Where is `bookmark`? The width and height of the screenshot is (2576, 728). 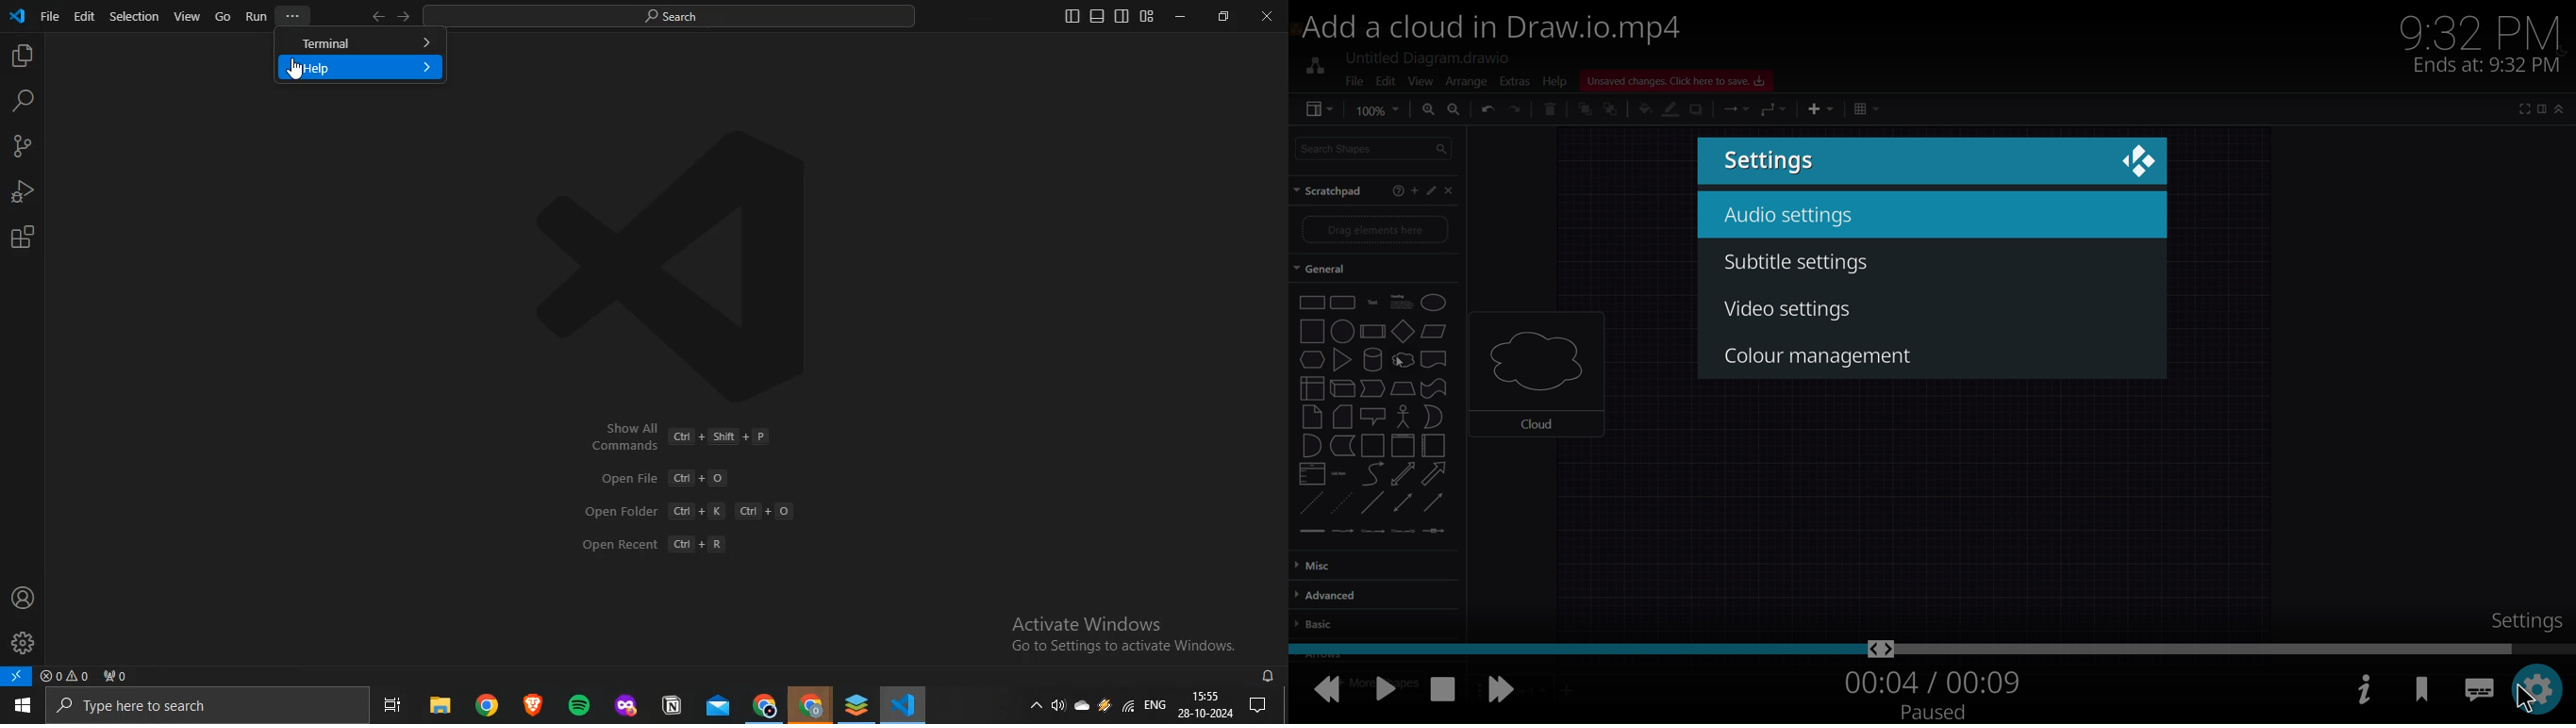 bookmark is located at coordinates (2425, 692).